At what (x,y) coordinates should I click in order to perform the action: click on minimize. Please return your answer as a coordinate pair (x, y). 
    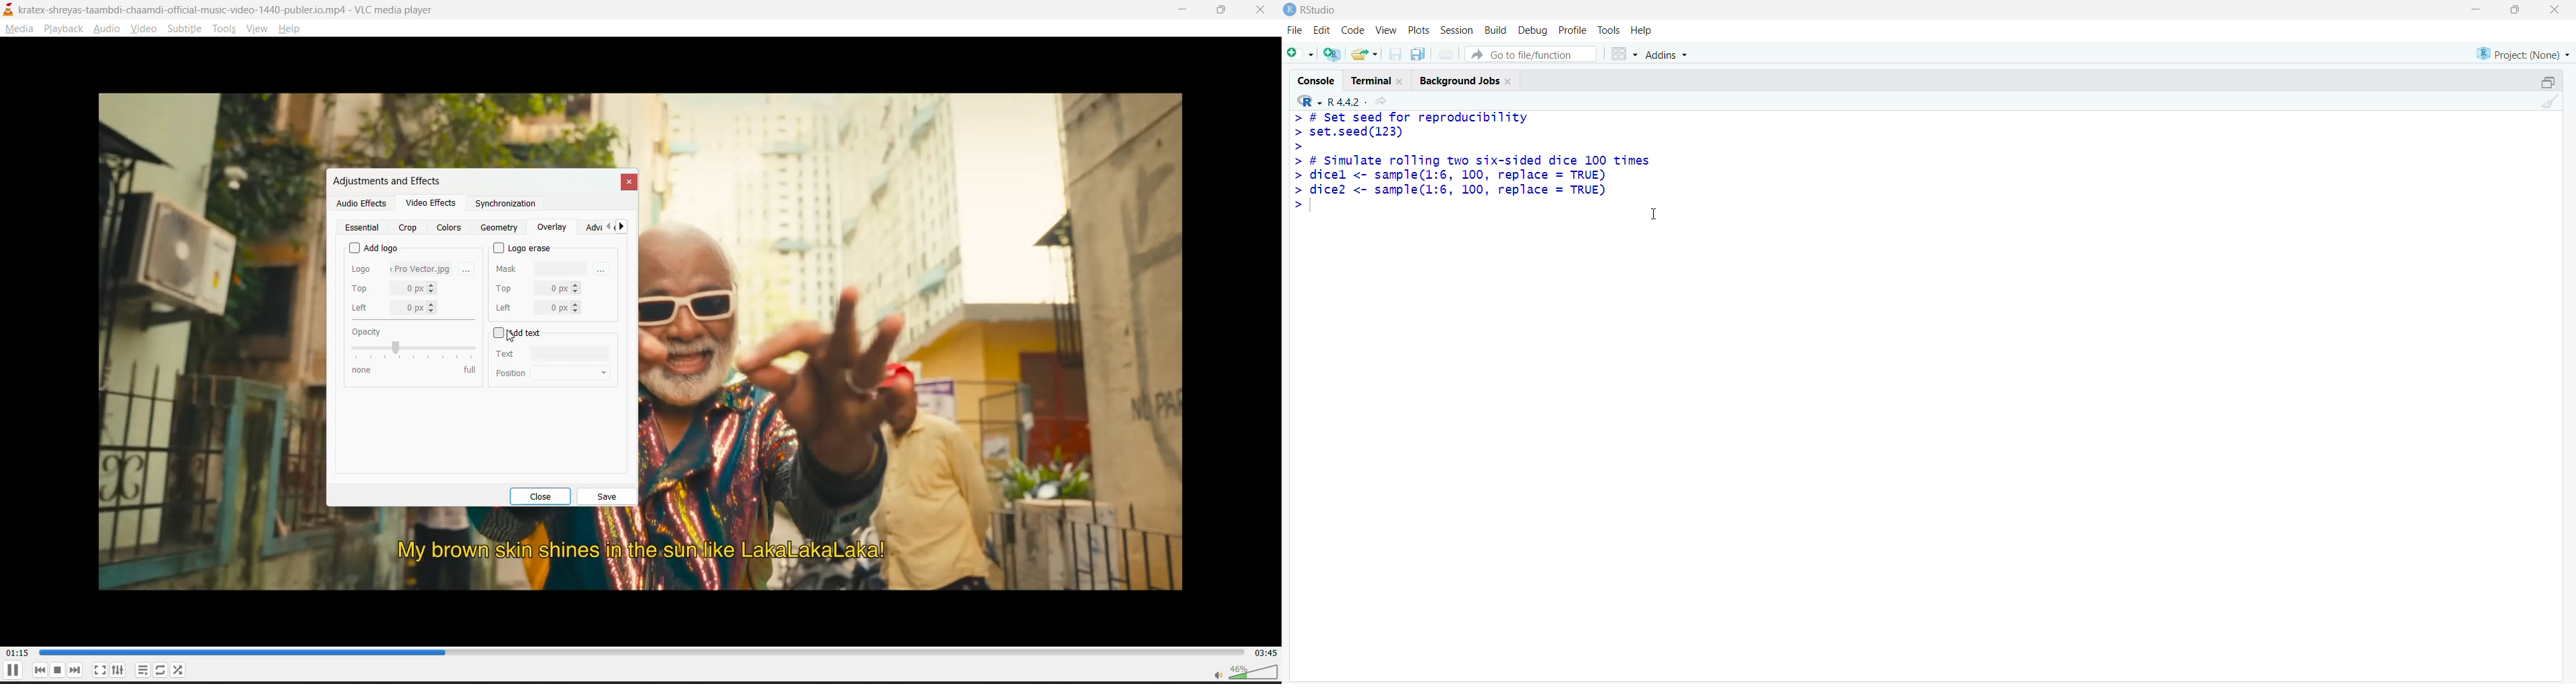
    Looking at the image, I should click on (1184, 9).